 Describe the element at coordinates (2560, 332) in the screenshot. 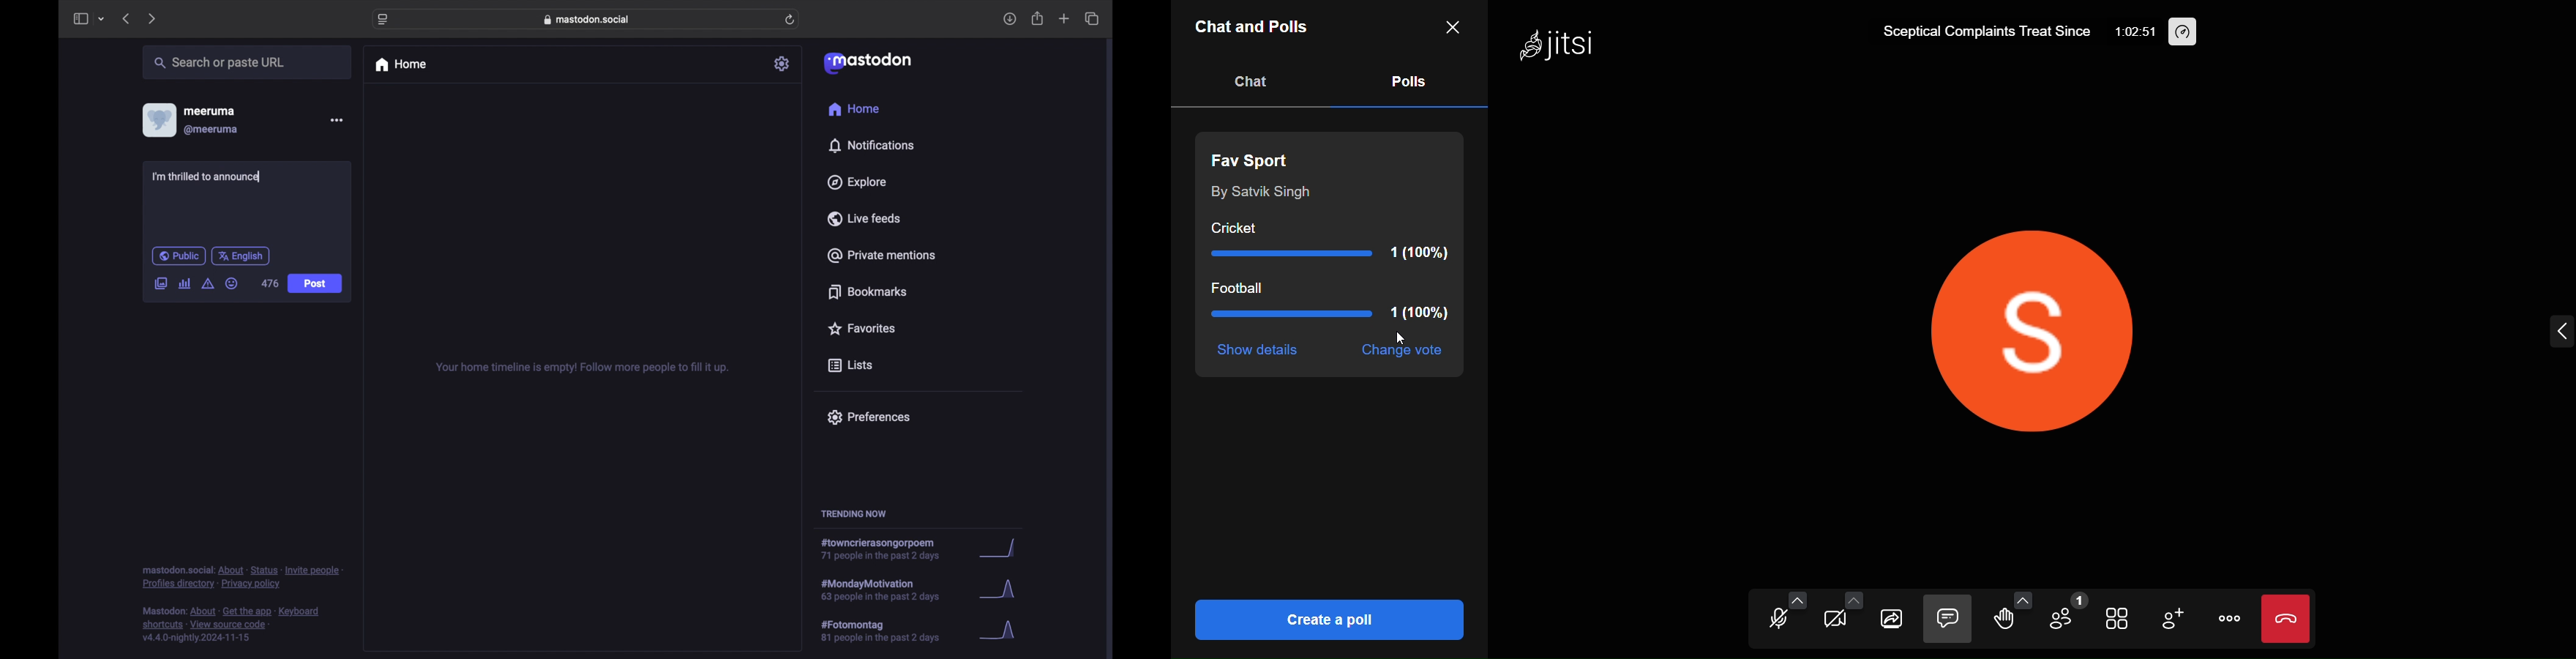

I see `expand` at that location.